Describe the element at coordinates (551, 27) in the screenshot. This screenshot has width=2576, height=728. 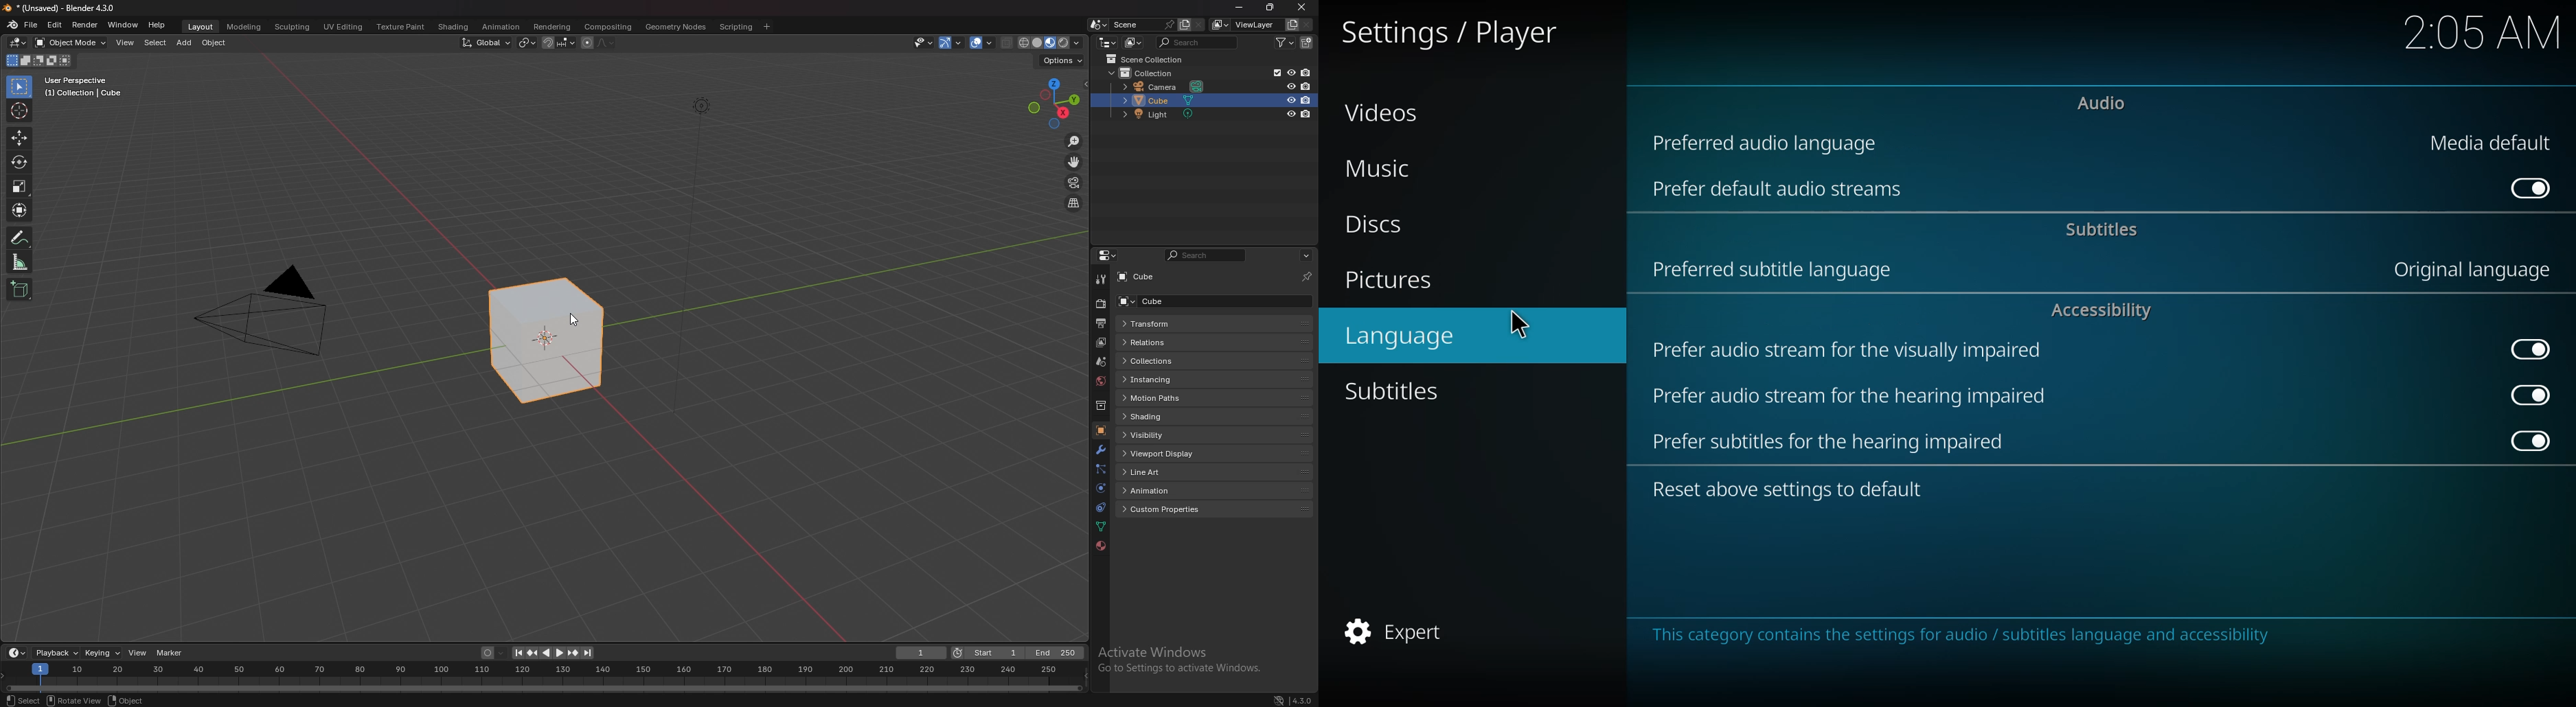
I see `rendering` at that location.